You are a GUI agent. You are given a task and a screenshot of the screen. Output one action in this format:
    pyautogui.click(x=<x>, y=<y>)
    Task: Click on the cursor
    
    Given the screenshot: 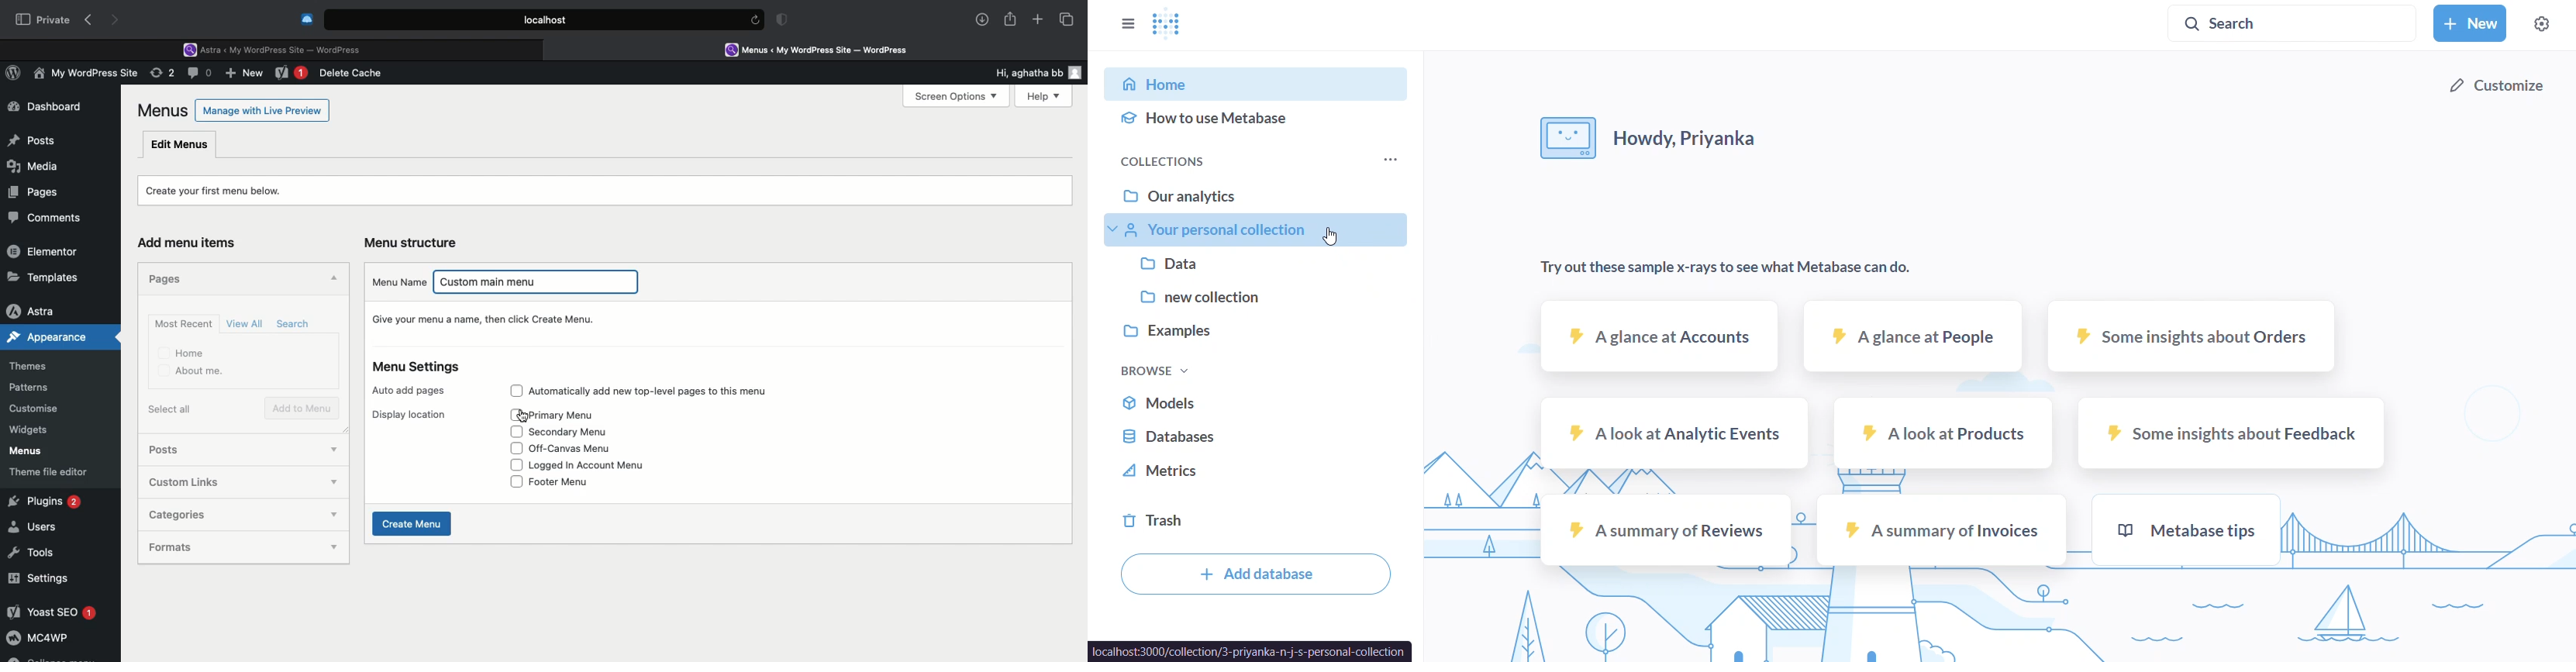 What is the action you would take?
    pyautogui.click(x=1334, y=236)
    